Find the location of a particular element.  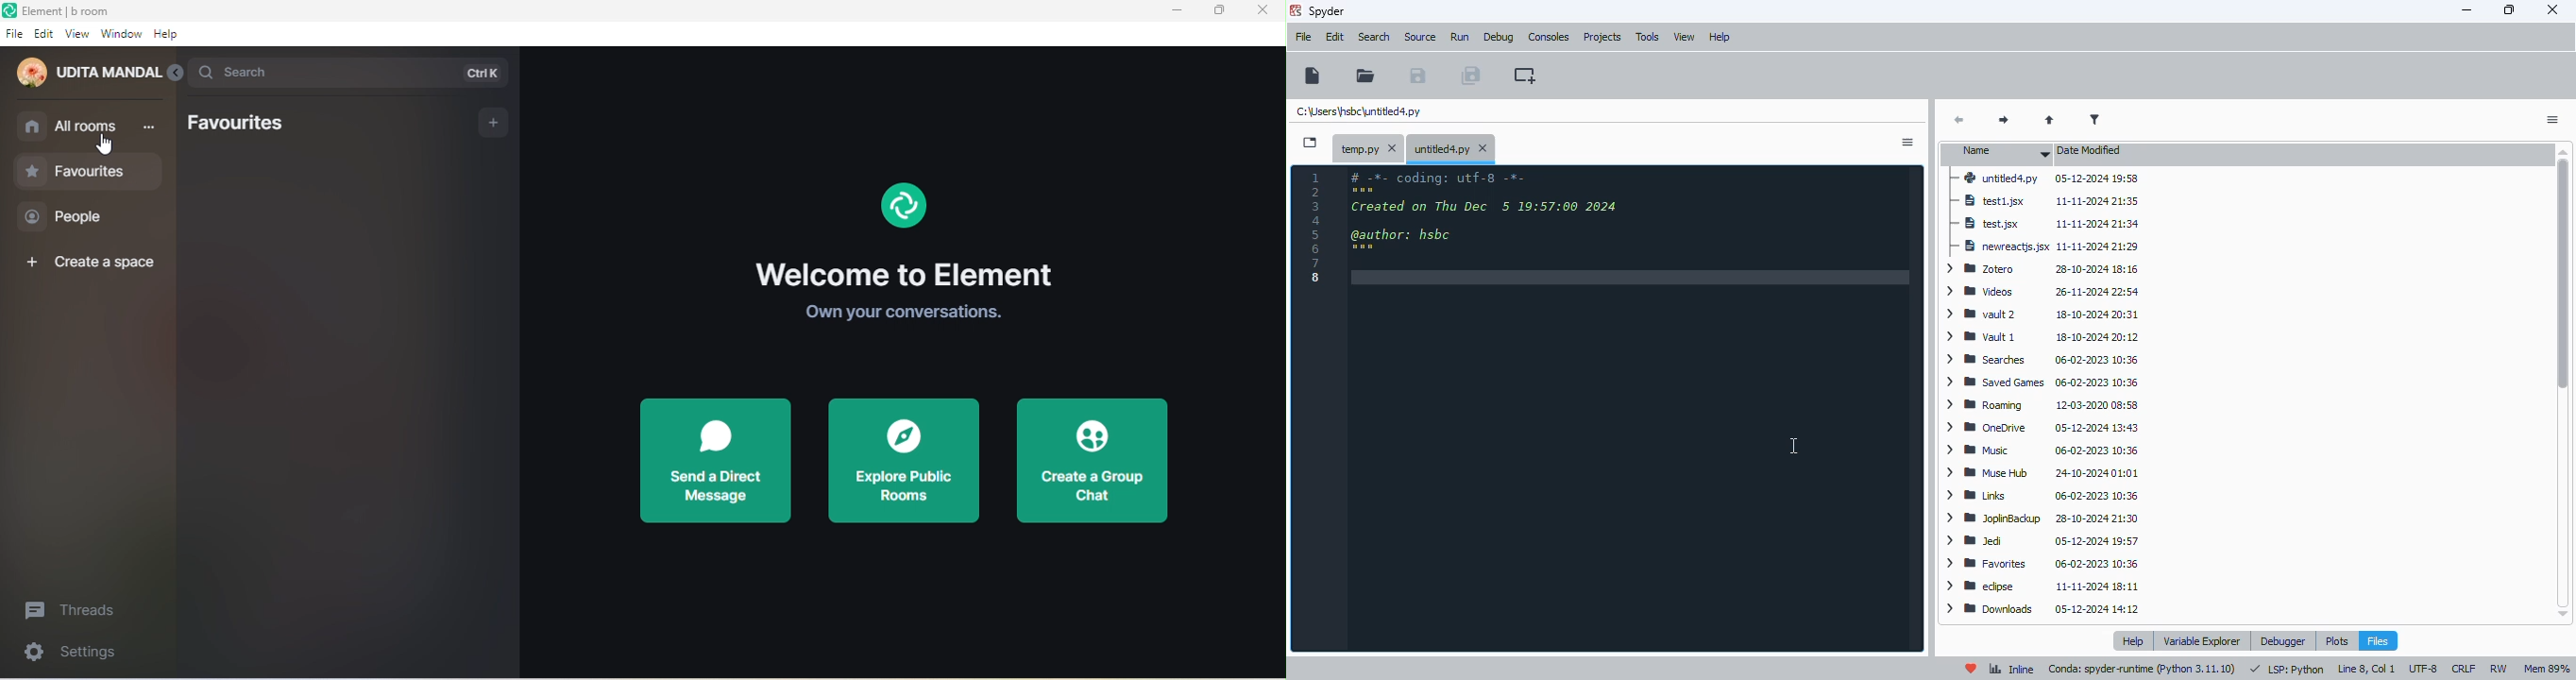

UTF-8 is located at coordinates (2424, 668).